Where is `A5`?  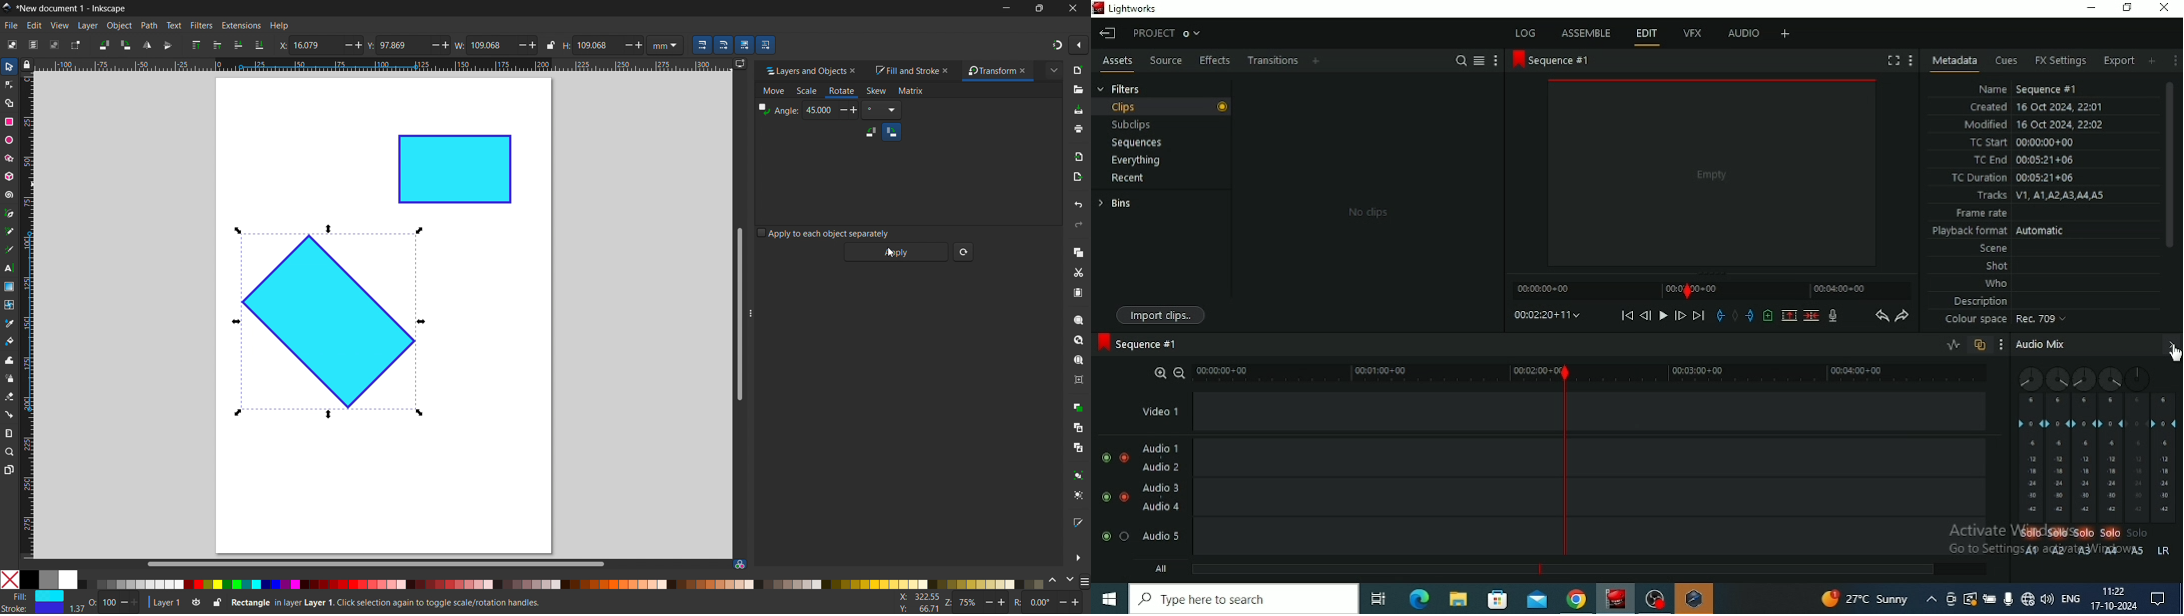
A5 is located at coordinates (2139, 551).